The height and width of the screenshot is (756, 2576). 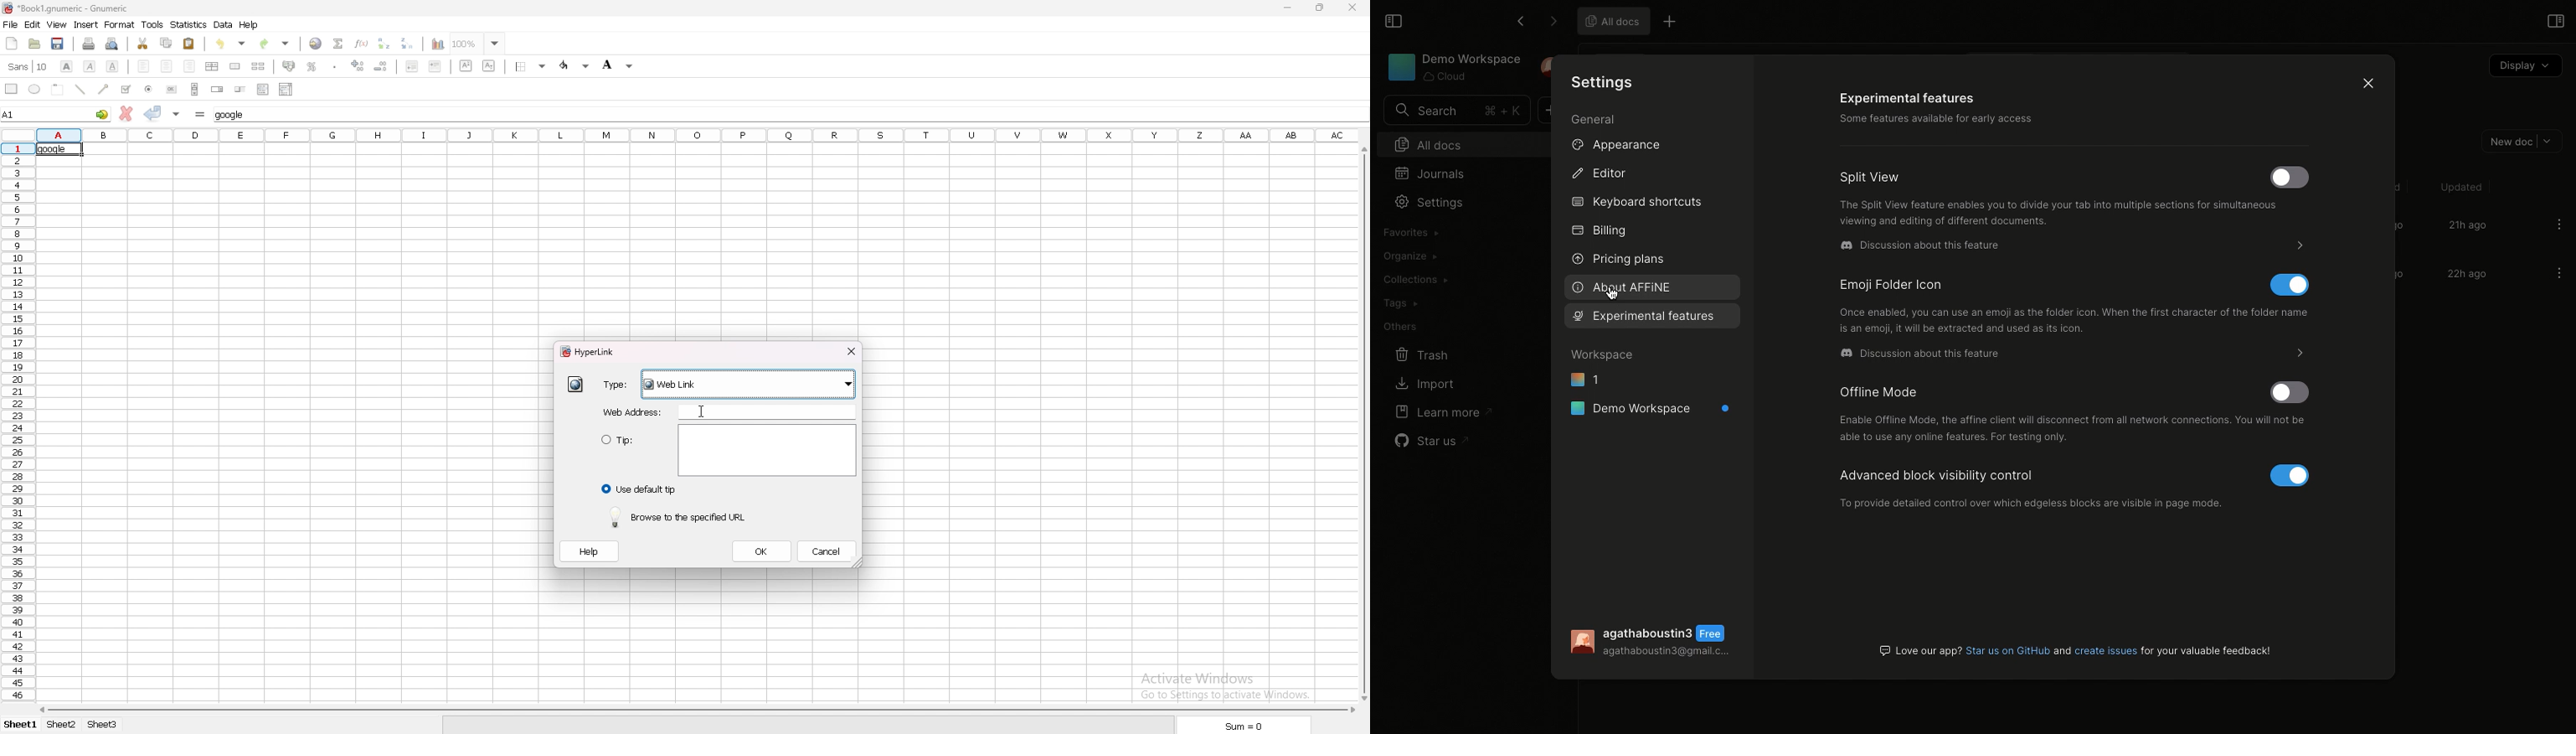 I want to click on hyperlink, so click(x=577, y=386).